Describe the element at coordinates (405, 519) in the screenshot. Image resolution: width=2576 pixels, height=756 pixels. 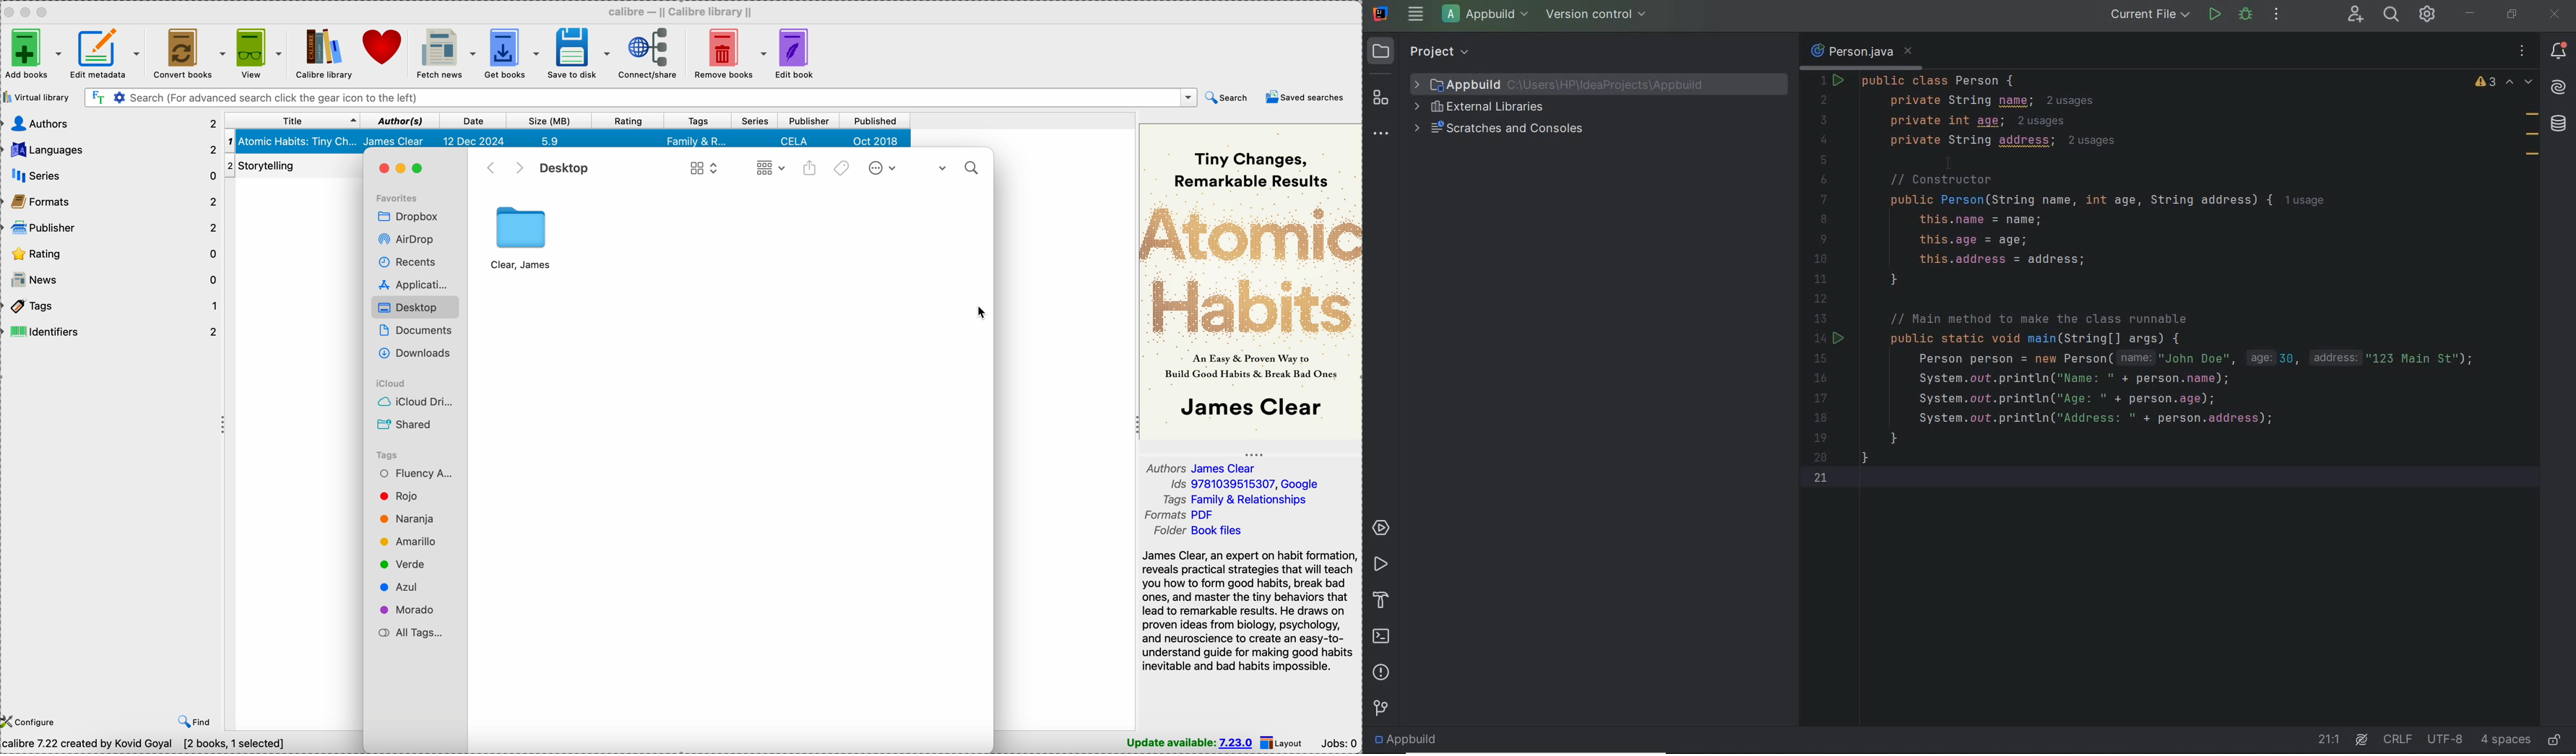
I see `Orange tag` at that location.